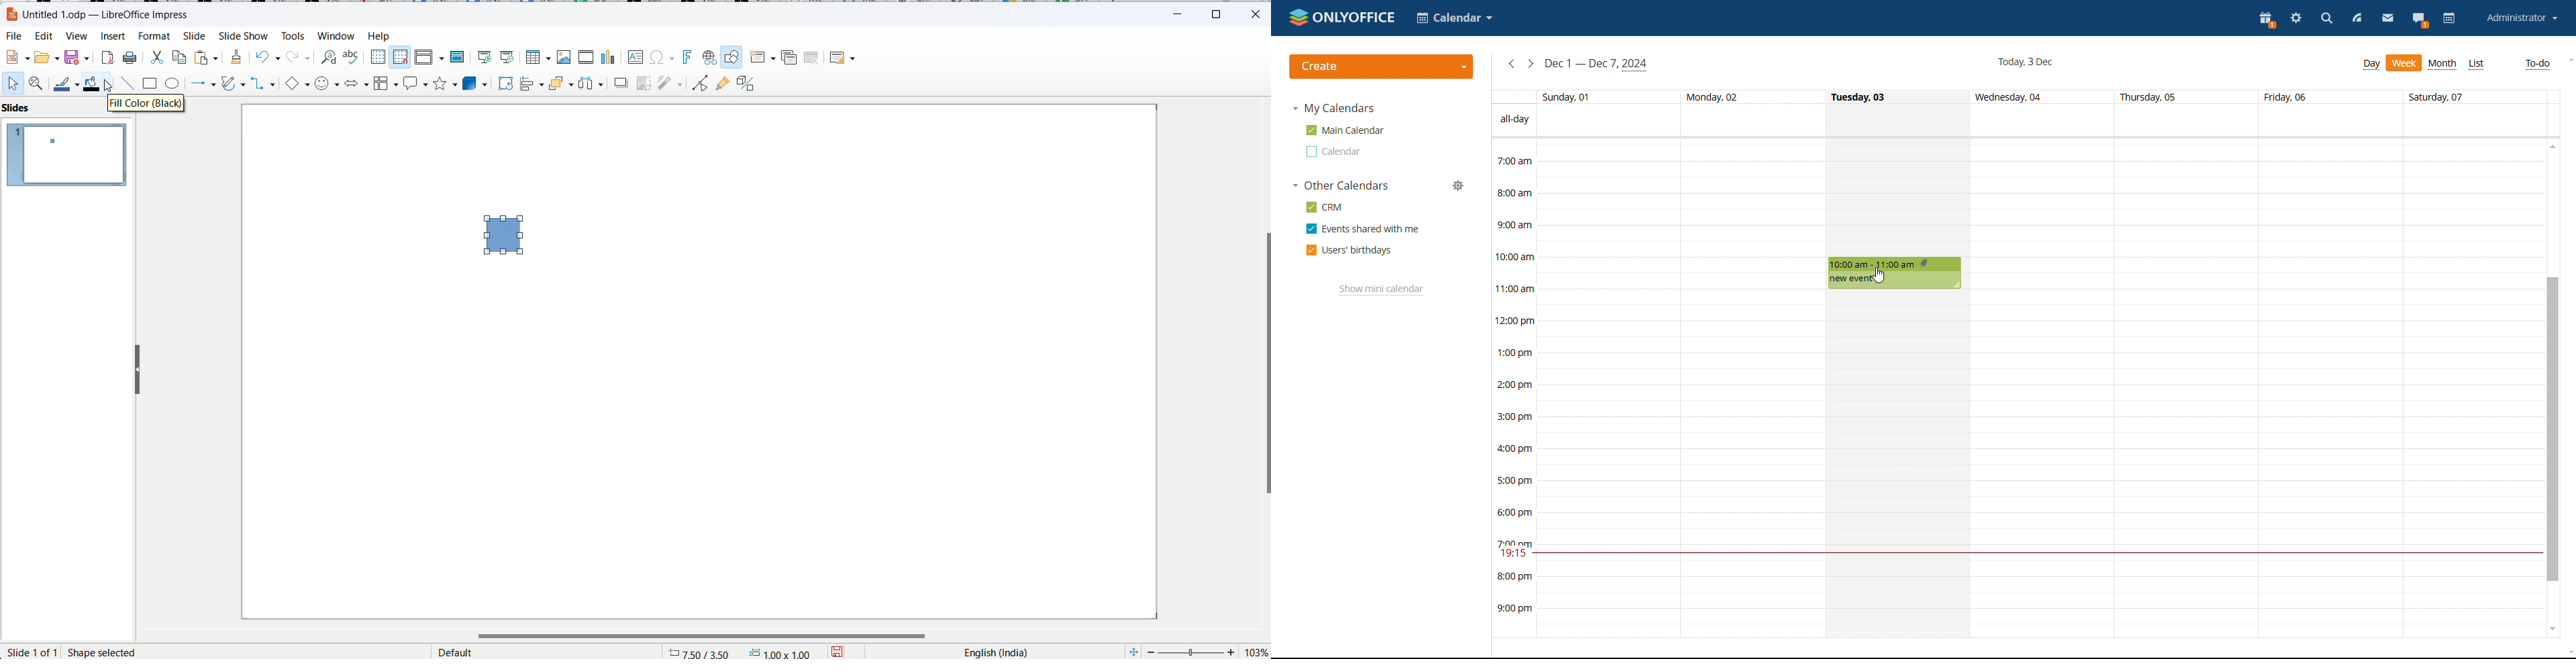 This screenshot has width=2576, height=672. What do you see at coordinates (401, 57) in the screenshot?
I see `Snap to grid` at bounding box center [401, 57].